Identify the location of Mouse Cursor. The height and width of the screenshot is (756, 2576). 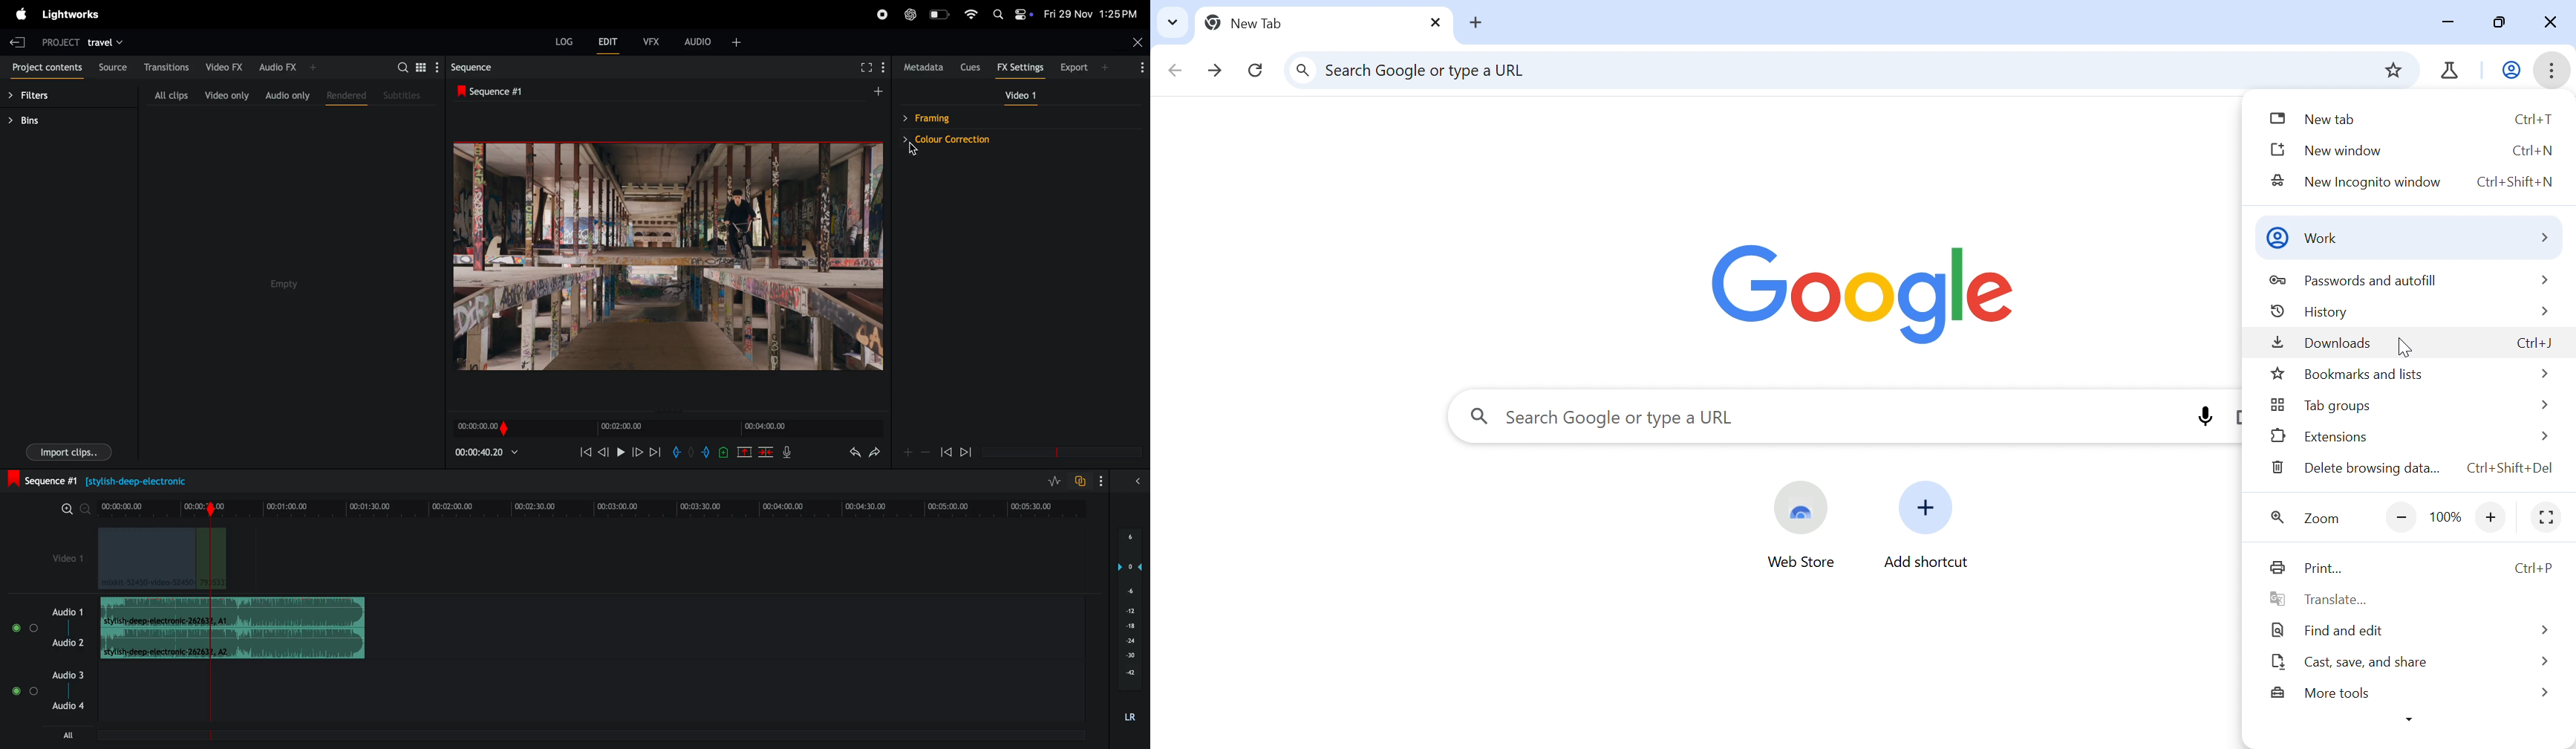
(912, 149).